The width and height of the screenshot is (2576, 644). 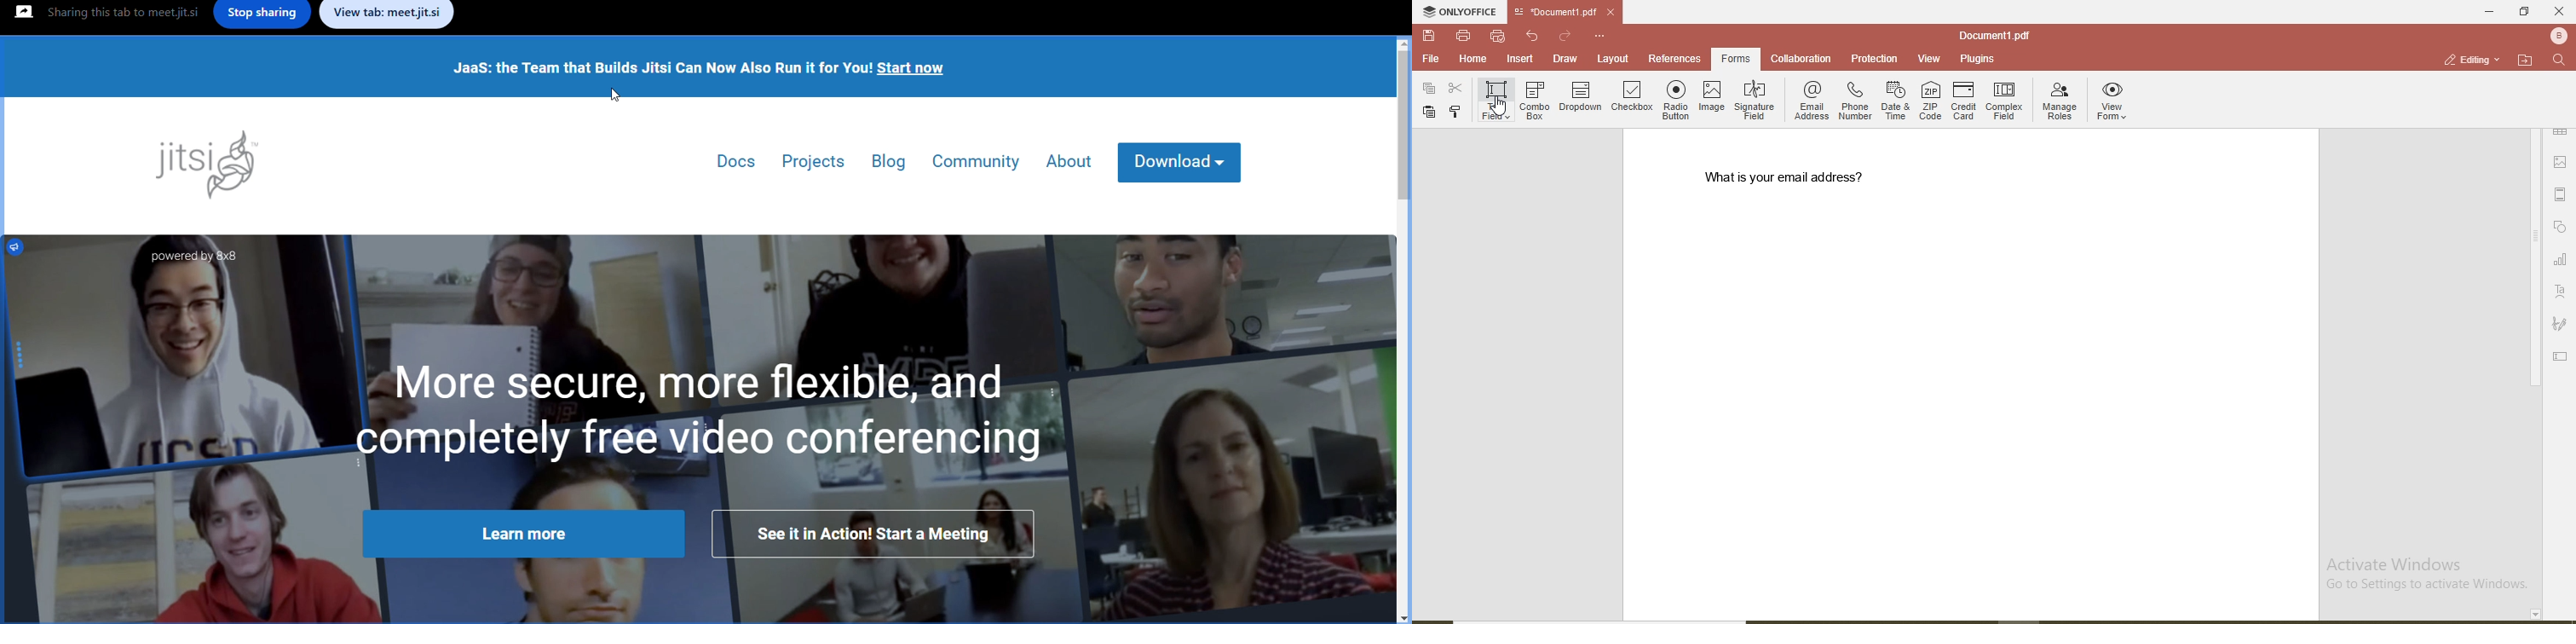 I want to click on customise quick access toolbar, so click(x=1601, y=35).